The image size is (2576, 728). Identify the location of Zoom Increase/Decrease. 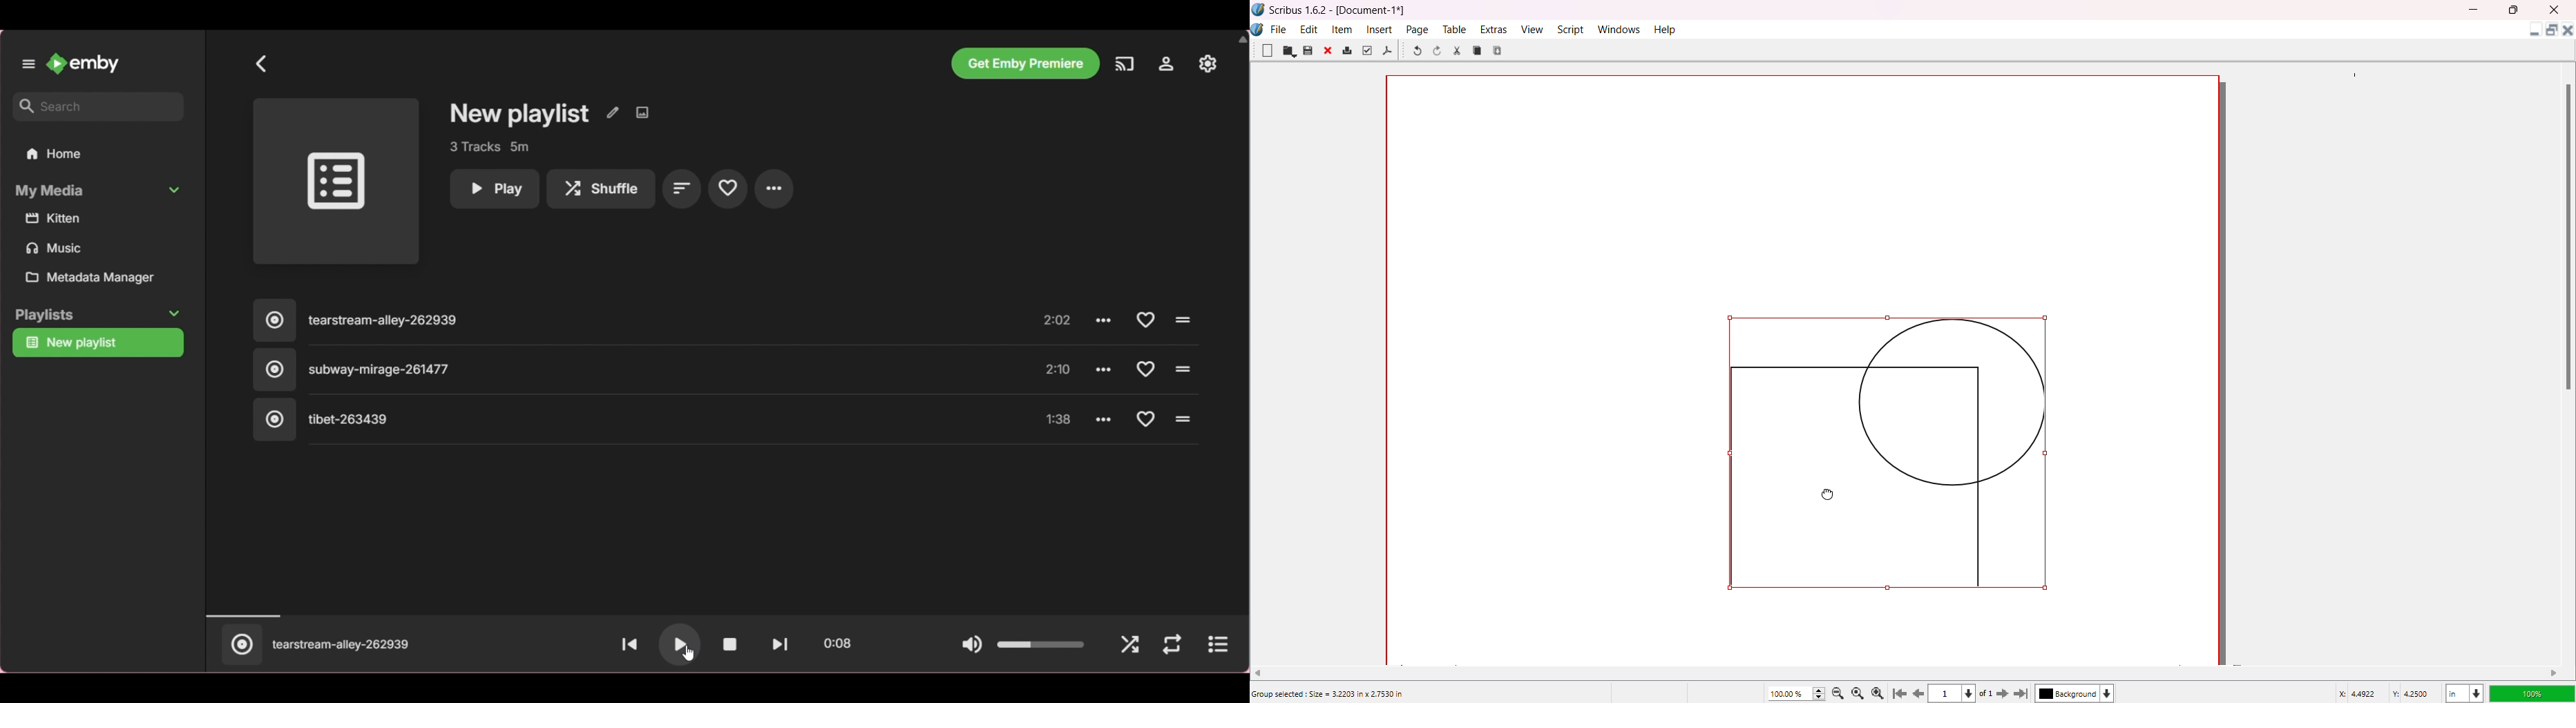
(1821, 691).